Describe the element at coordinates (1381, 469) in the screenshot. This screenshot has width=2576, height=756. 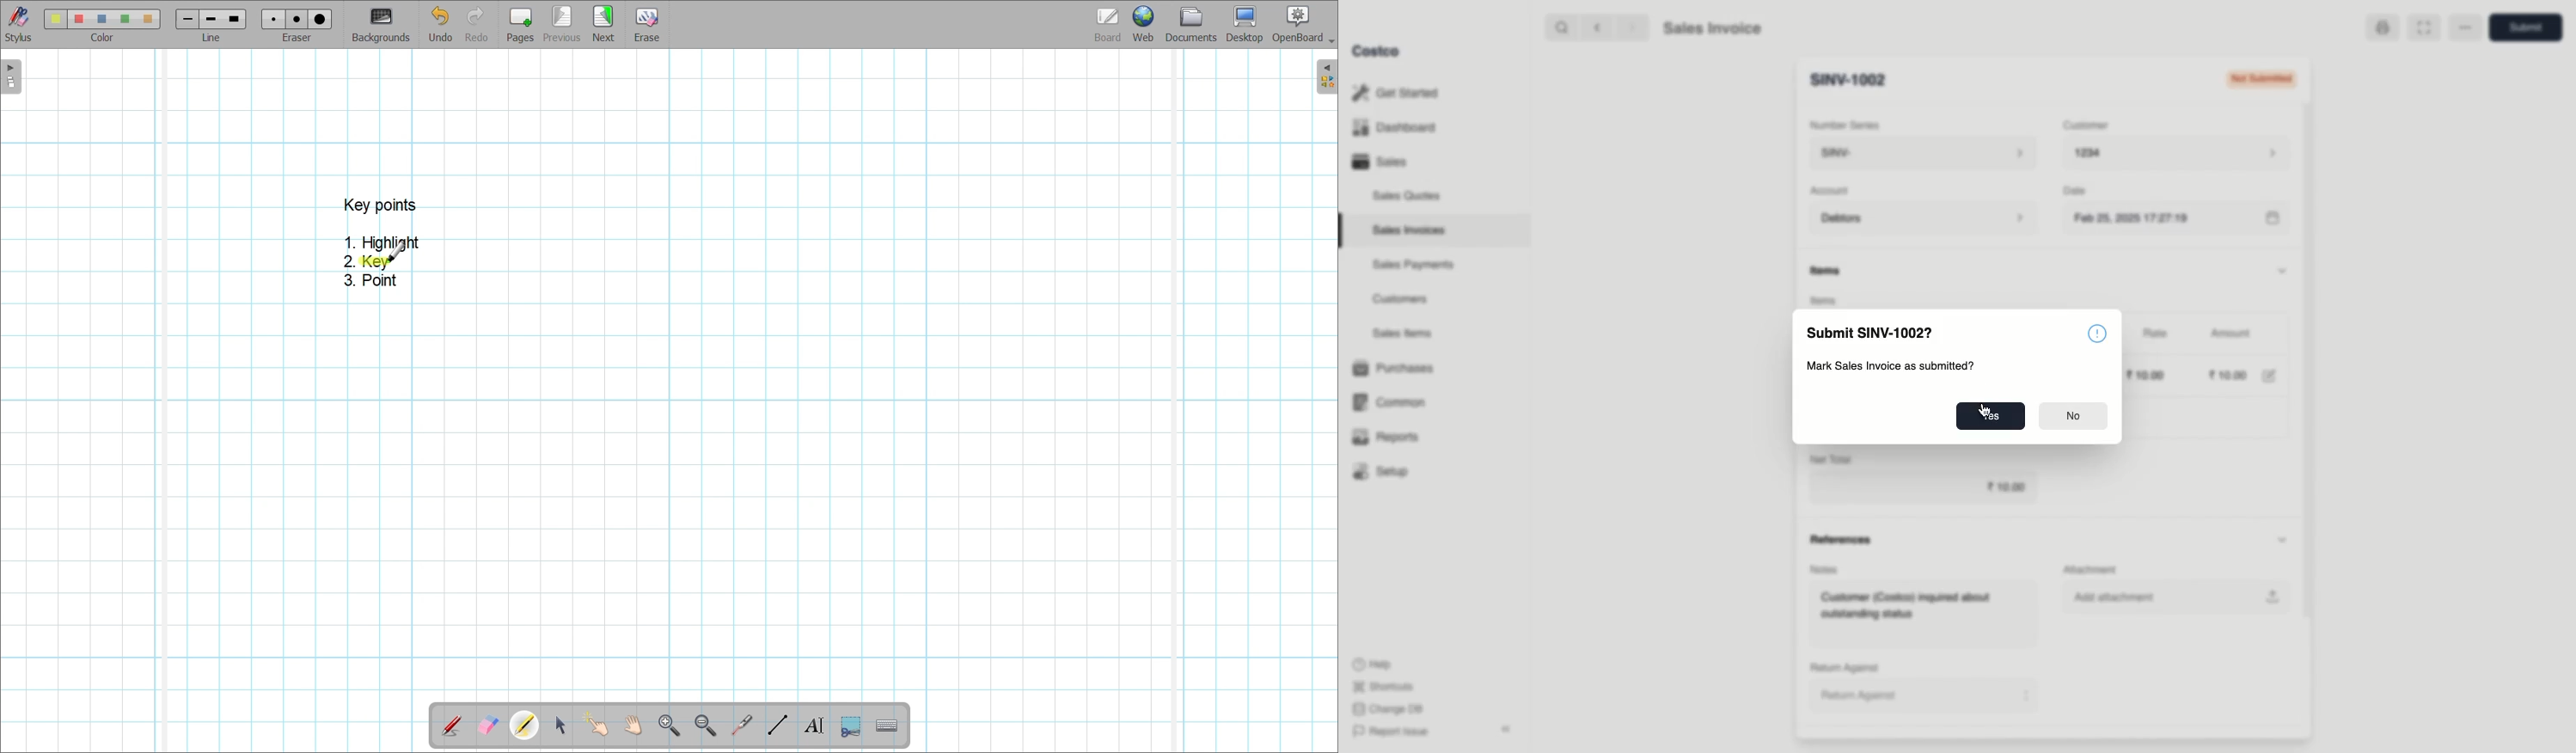
I see `Setup` at that location.